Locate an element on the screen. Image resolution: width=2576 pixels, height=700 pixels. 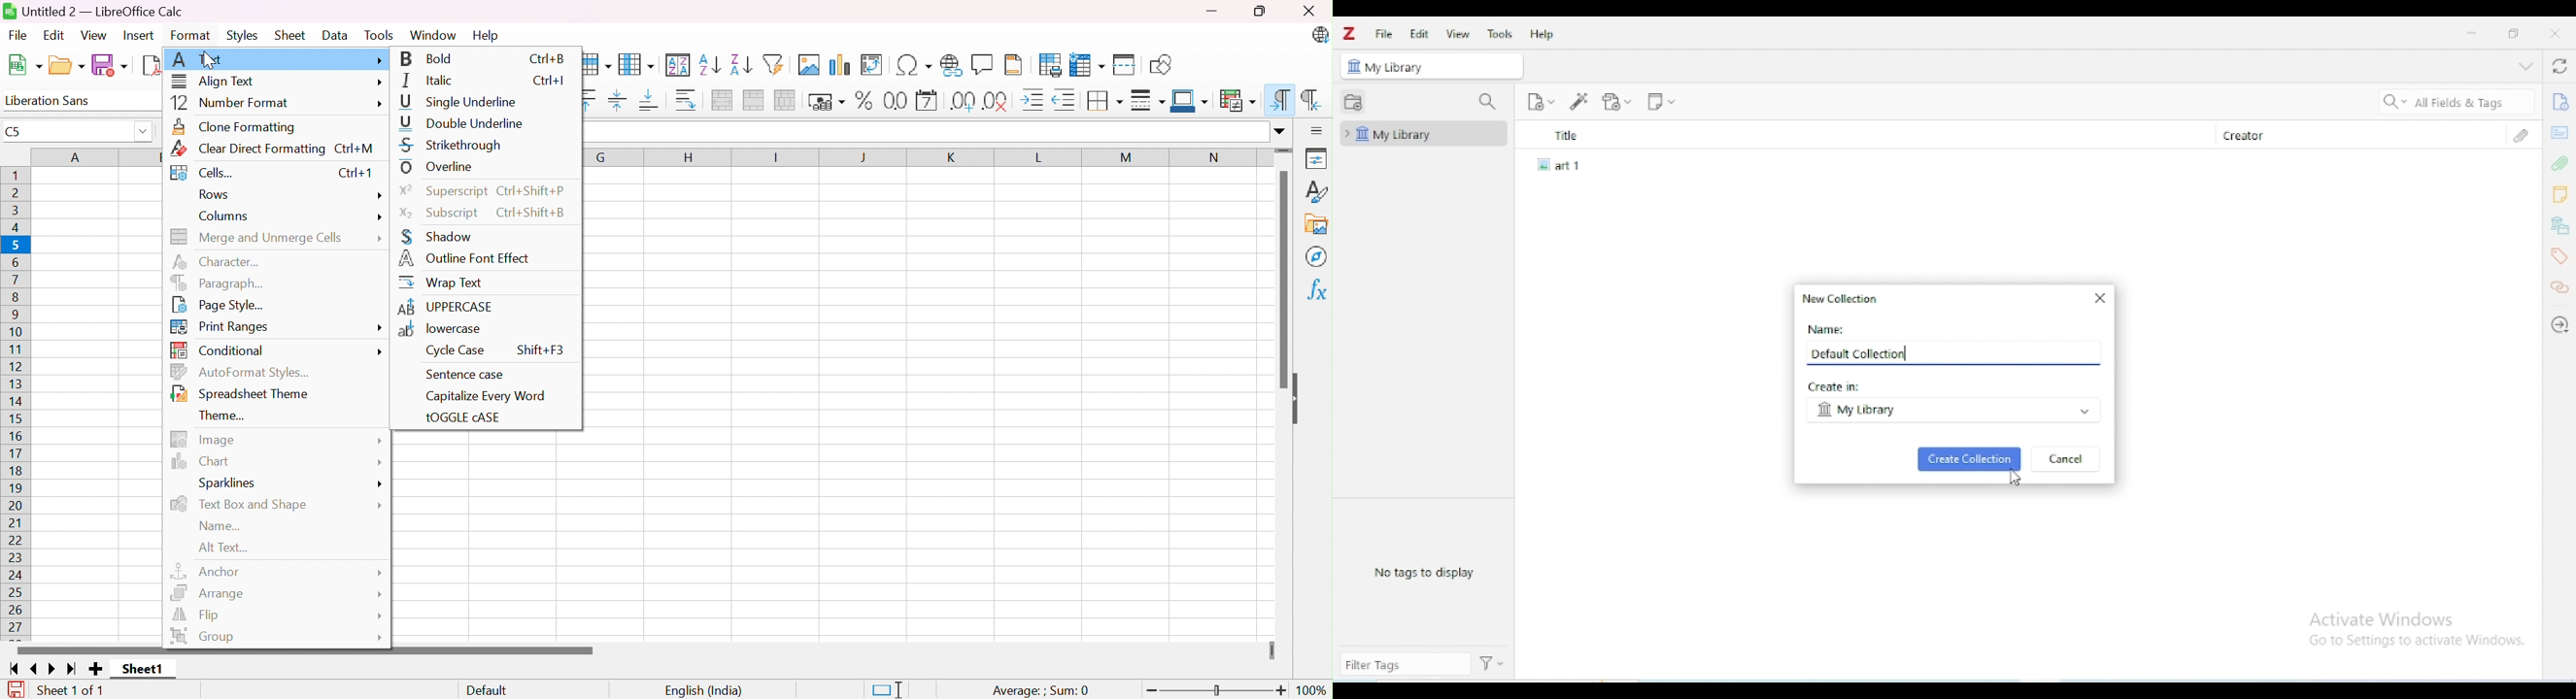
Print Ranges is located at coordinates (219, 327).